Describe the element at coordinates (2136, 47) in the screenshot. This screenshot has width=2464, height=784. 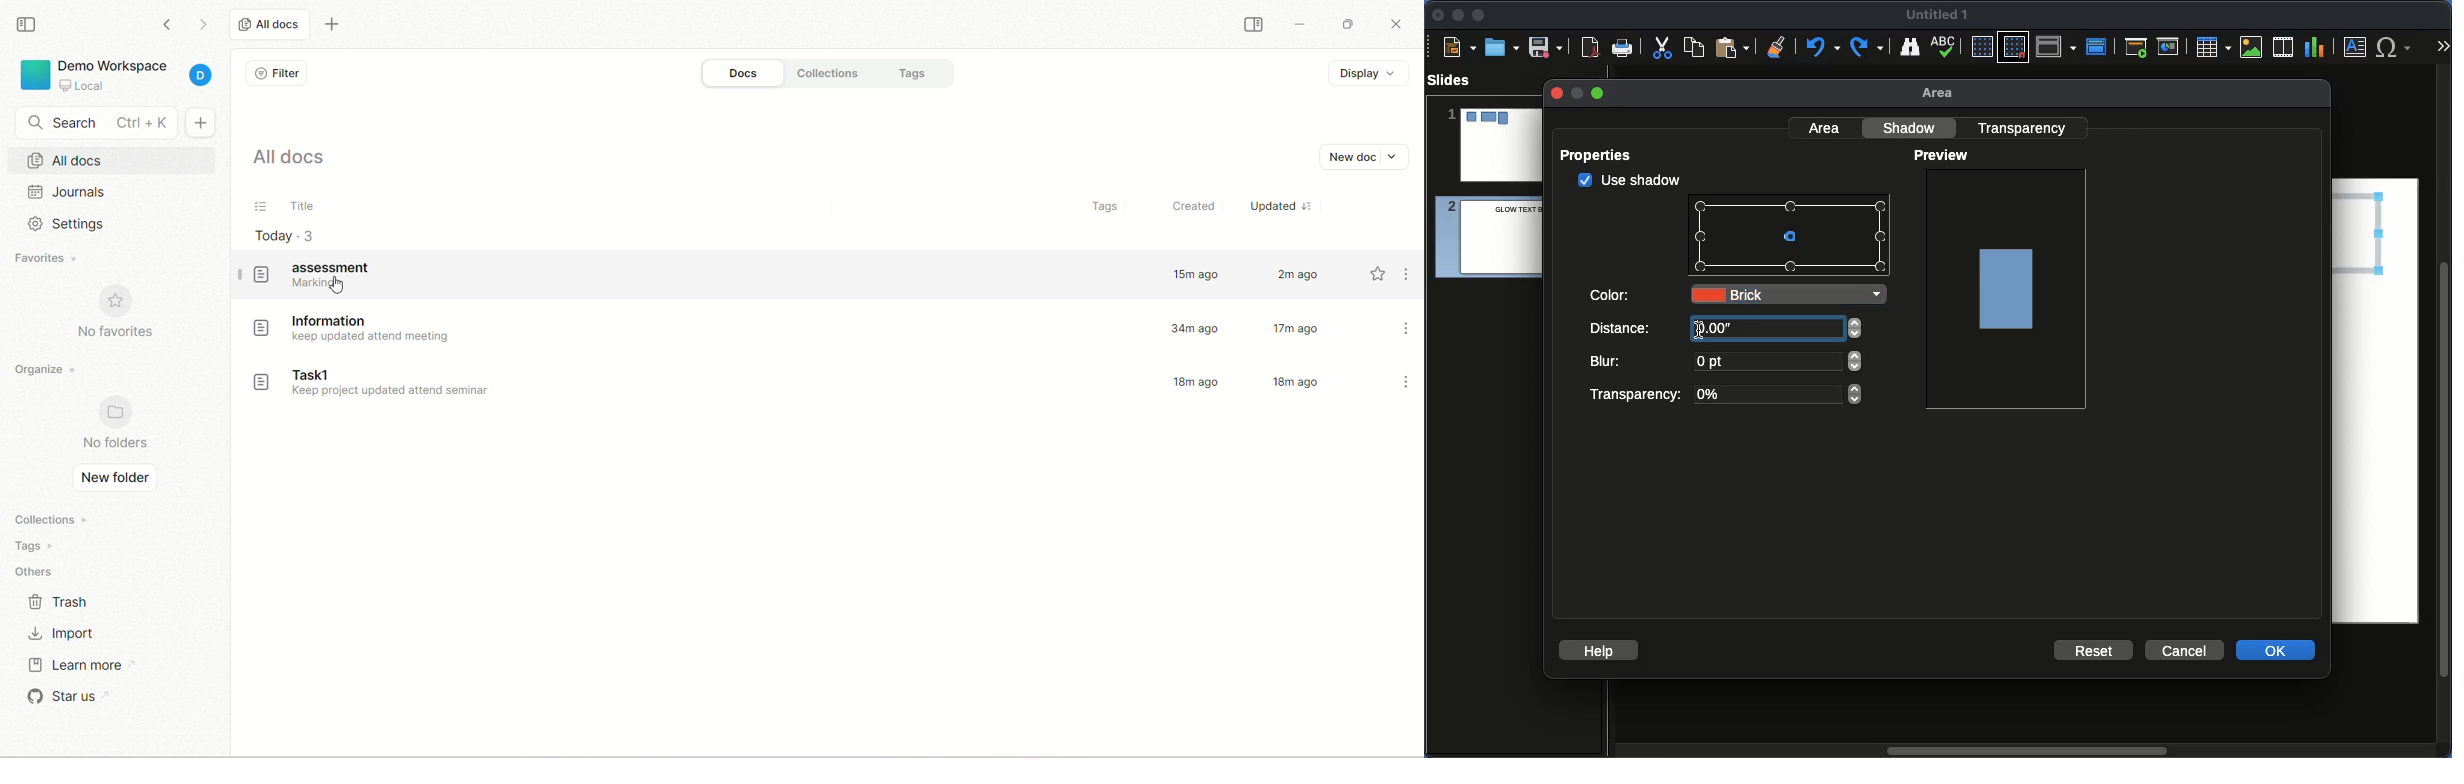
I see `First slide` at that location.